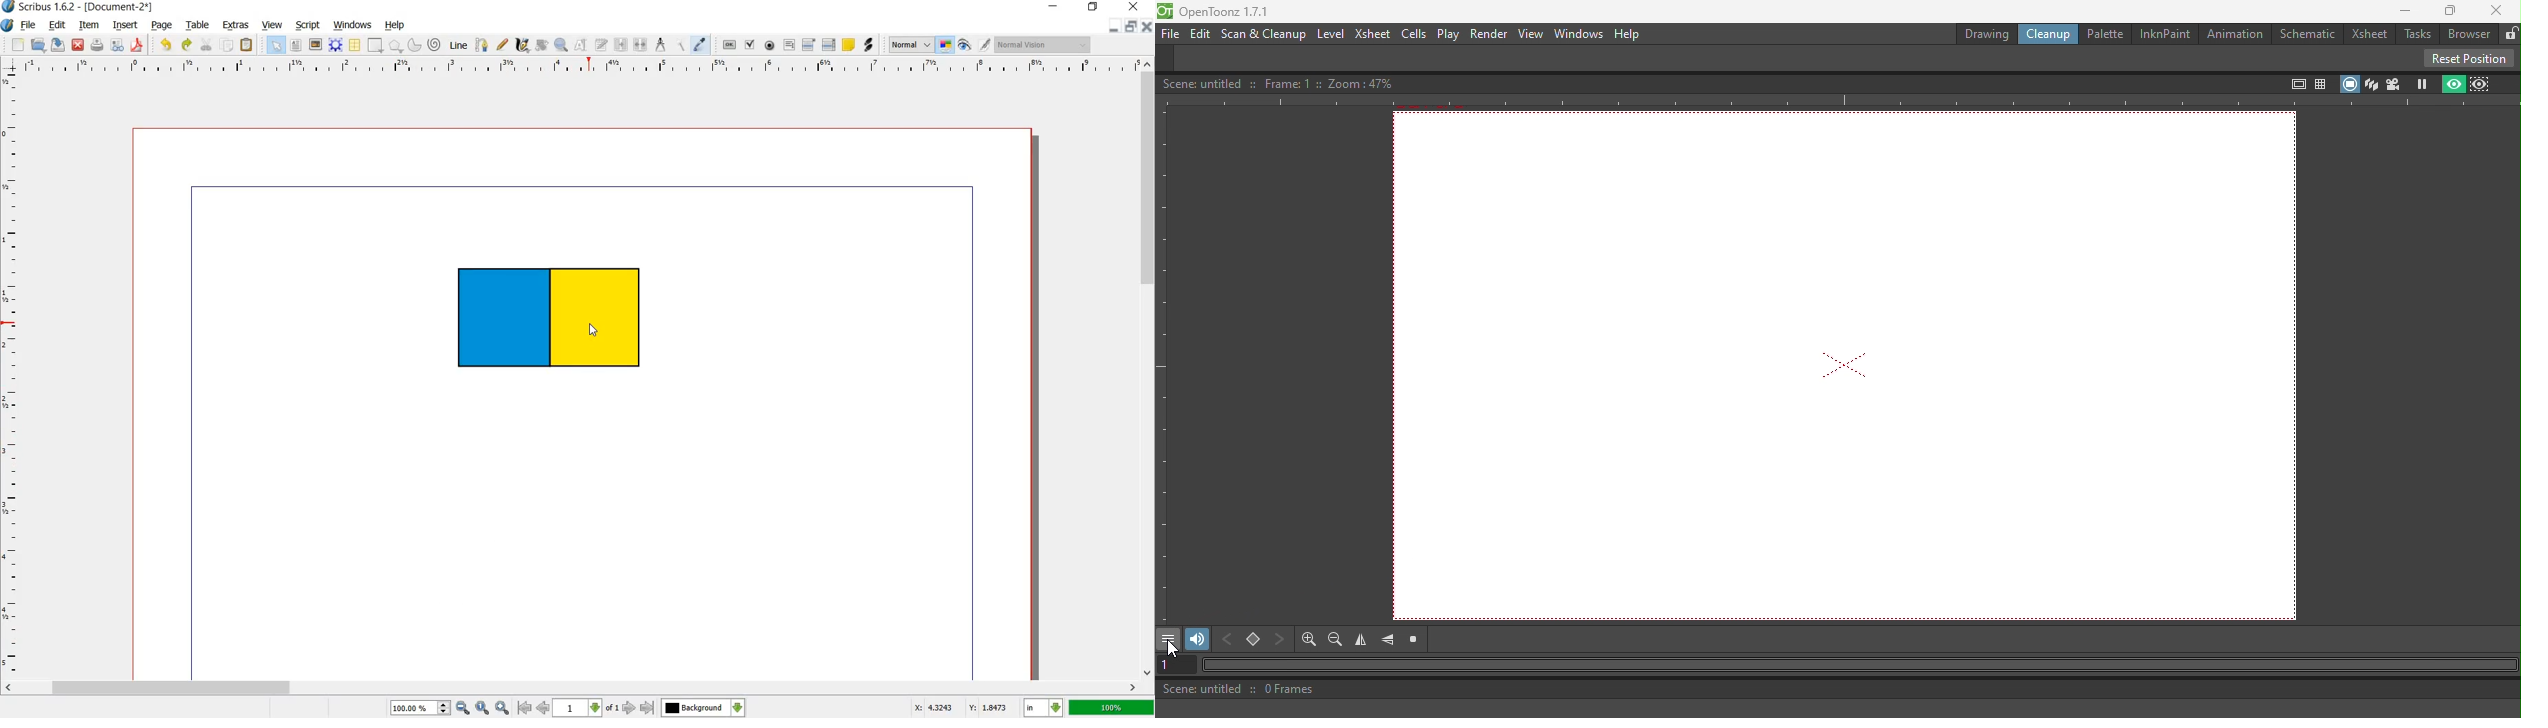 This screenshot has height=728, width=2548. What do you see at coordinates (28, 25) in the screenshot?
I see `file` at bounding box center [28, 25].